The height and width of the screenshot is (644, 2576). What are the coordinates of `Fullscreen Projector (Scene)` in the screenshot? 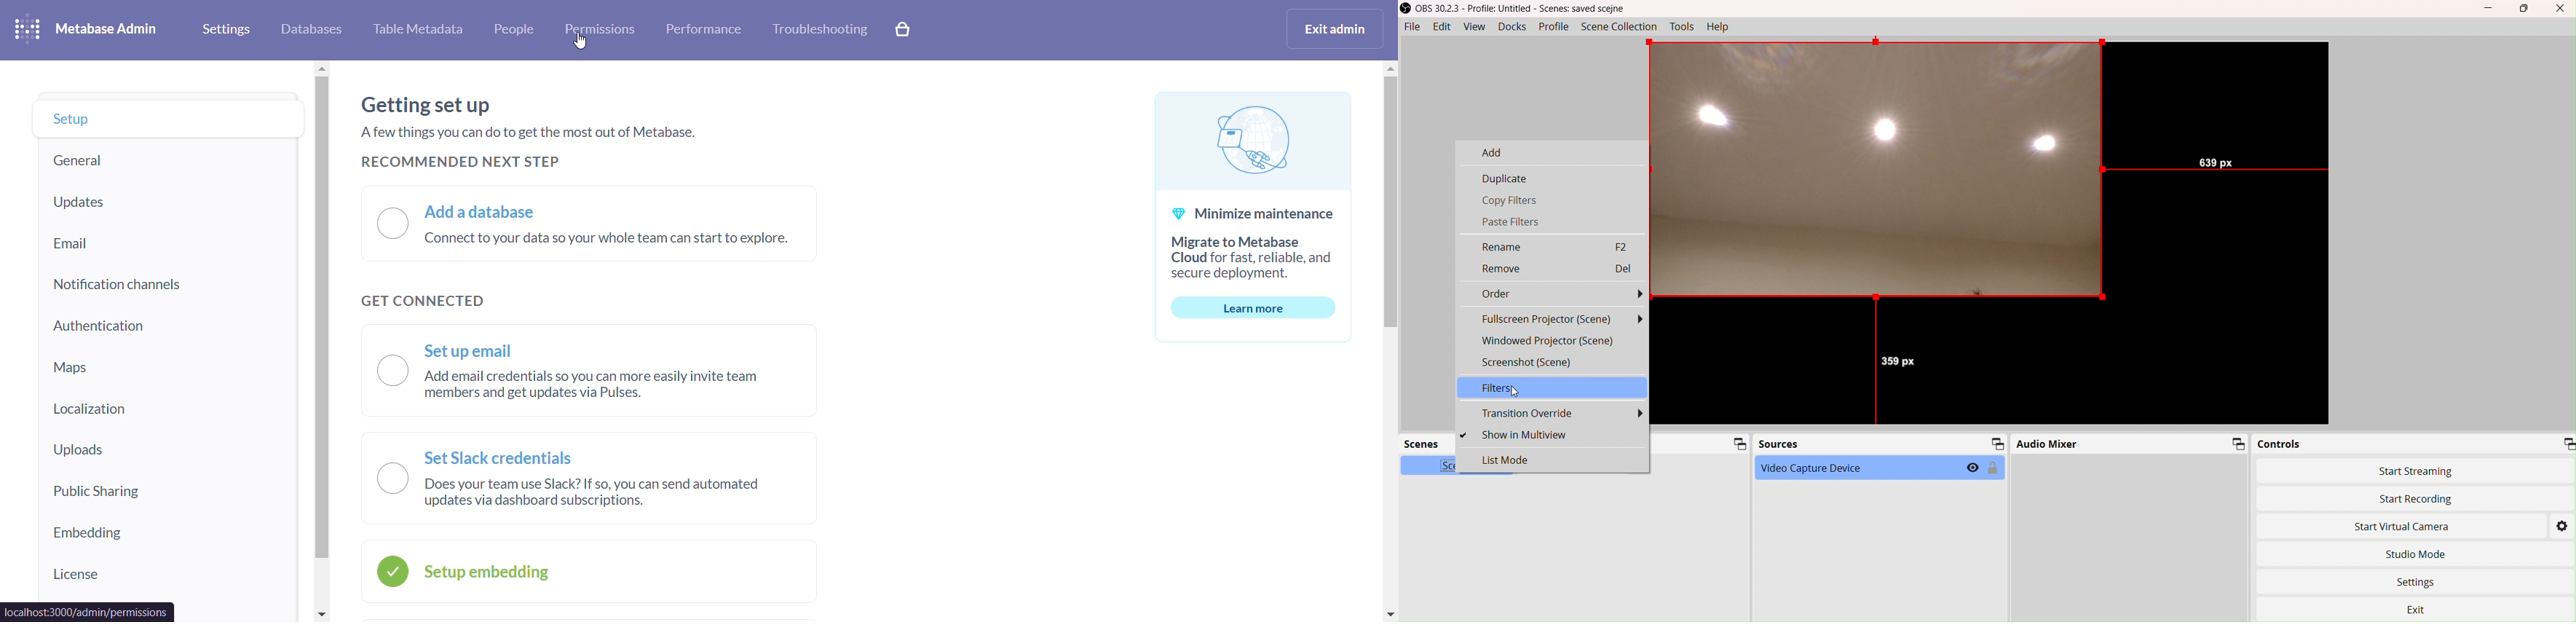 It's located at (1561, 318).